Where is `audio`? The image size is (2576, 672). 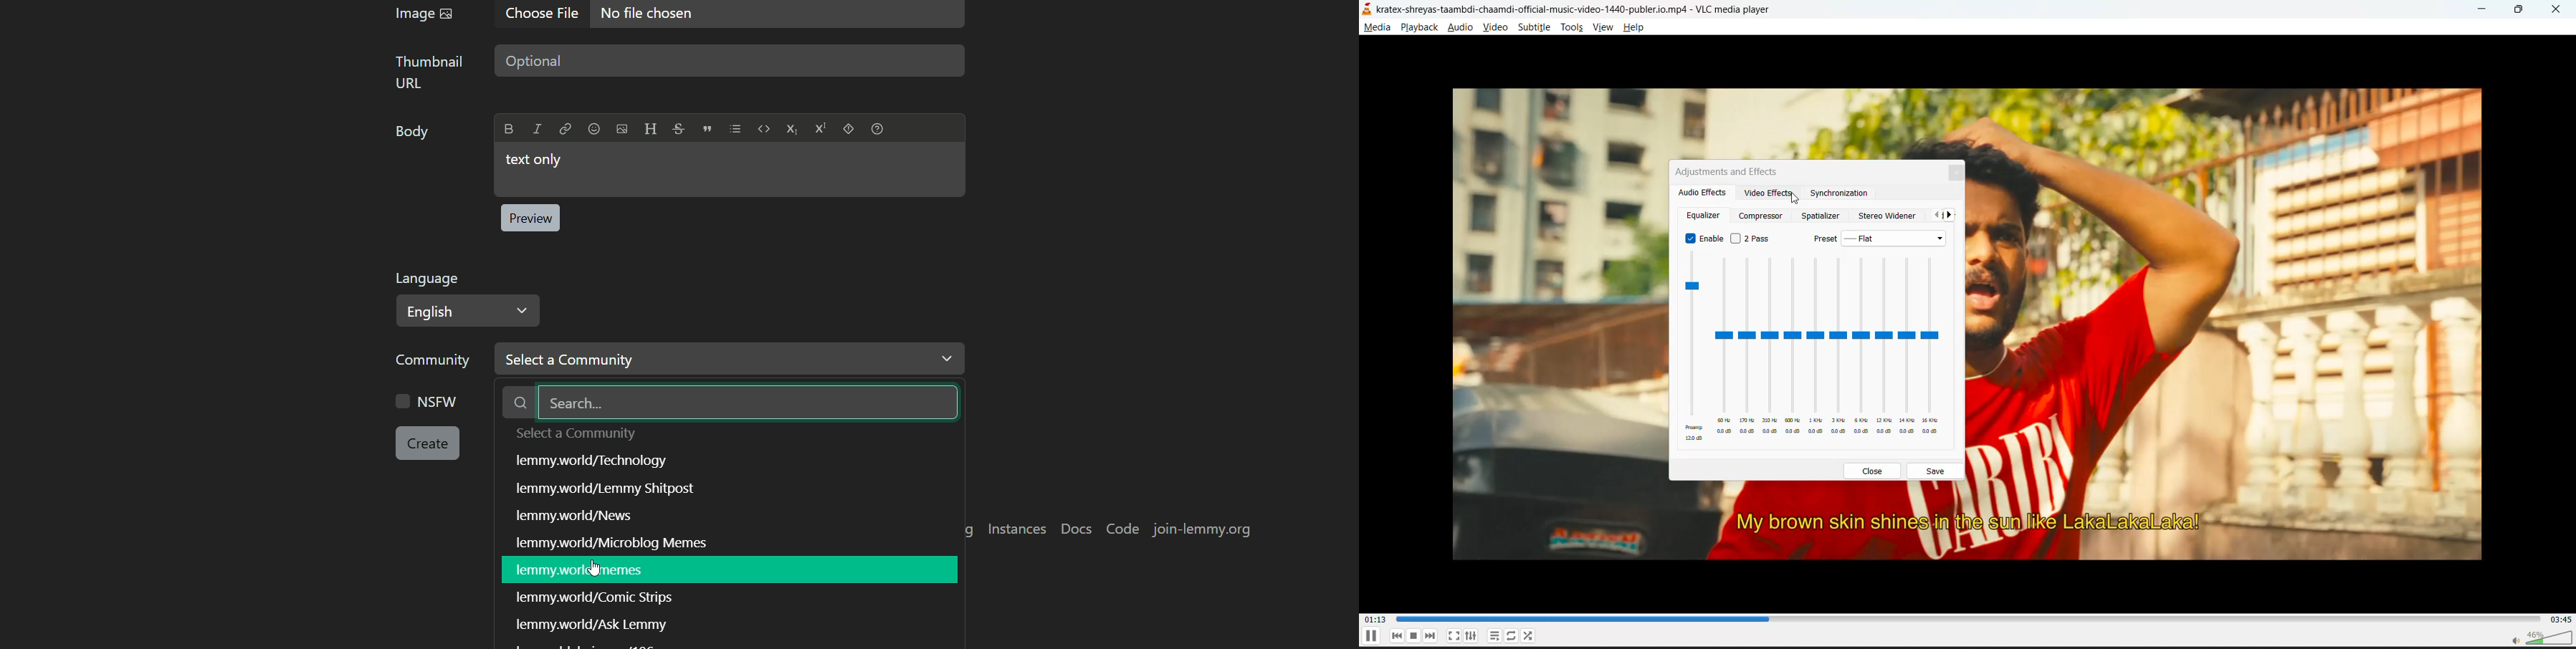 audio is located at coordinates (1464, 29).